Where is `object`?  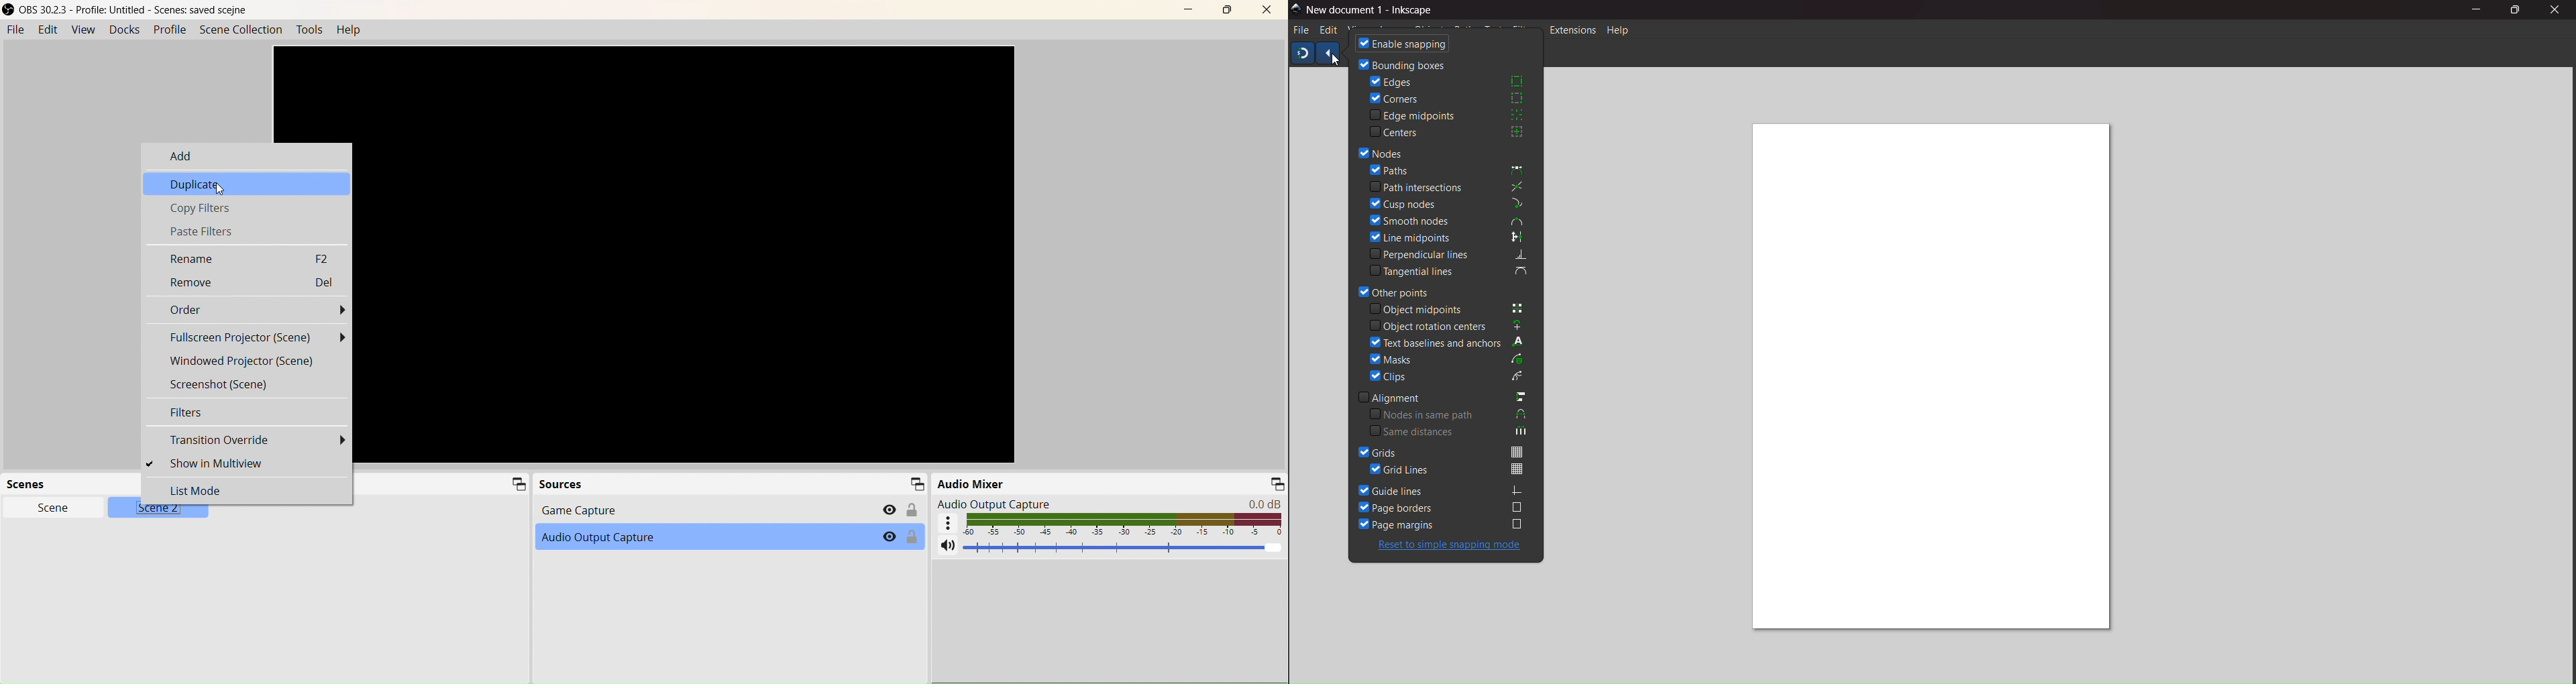 object is located at coordinates (1429, 30).